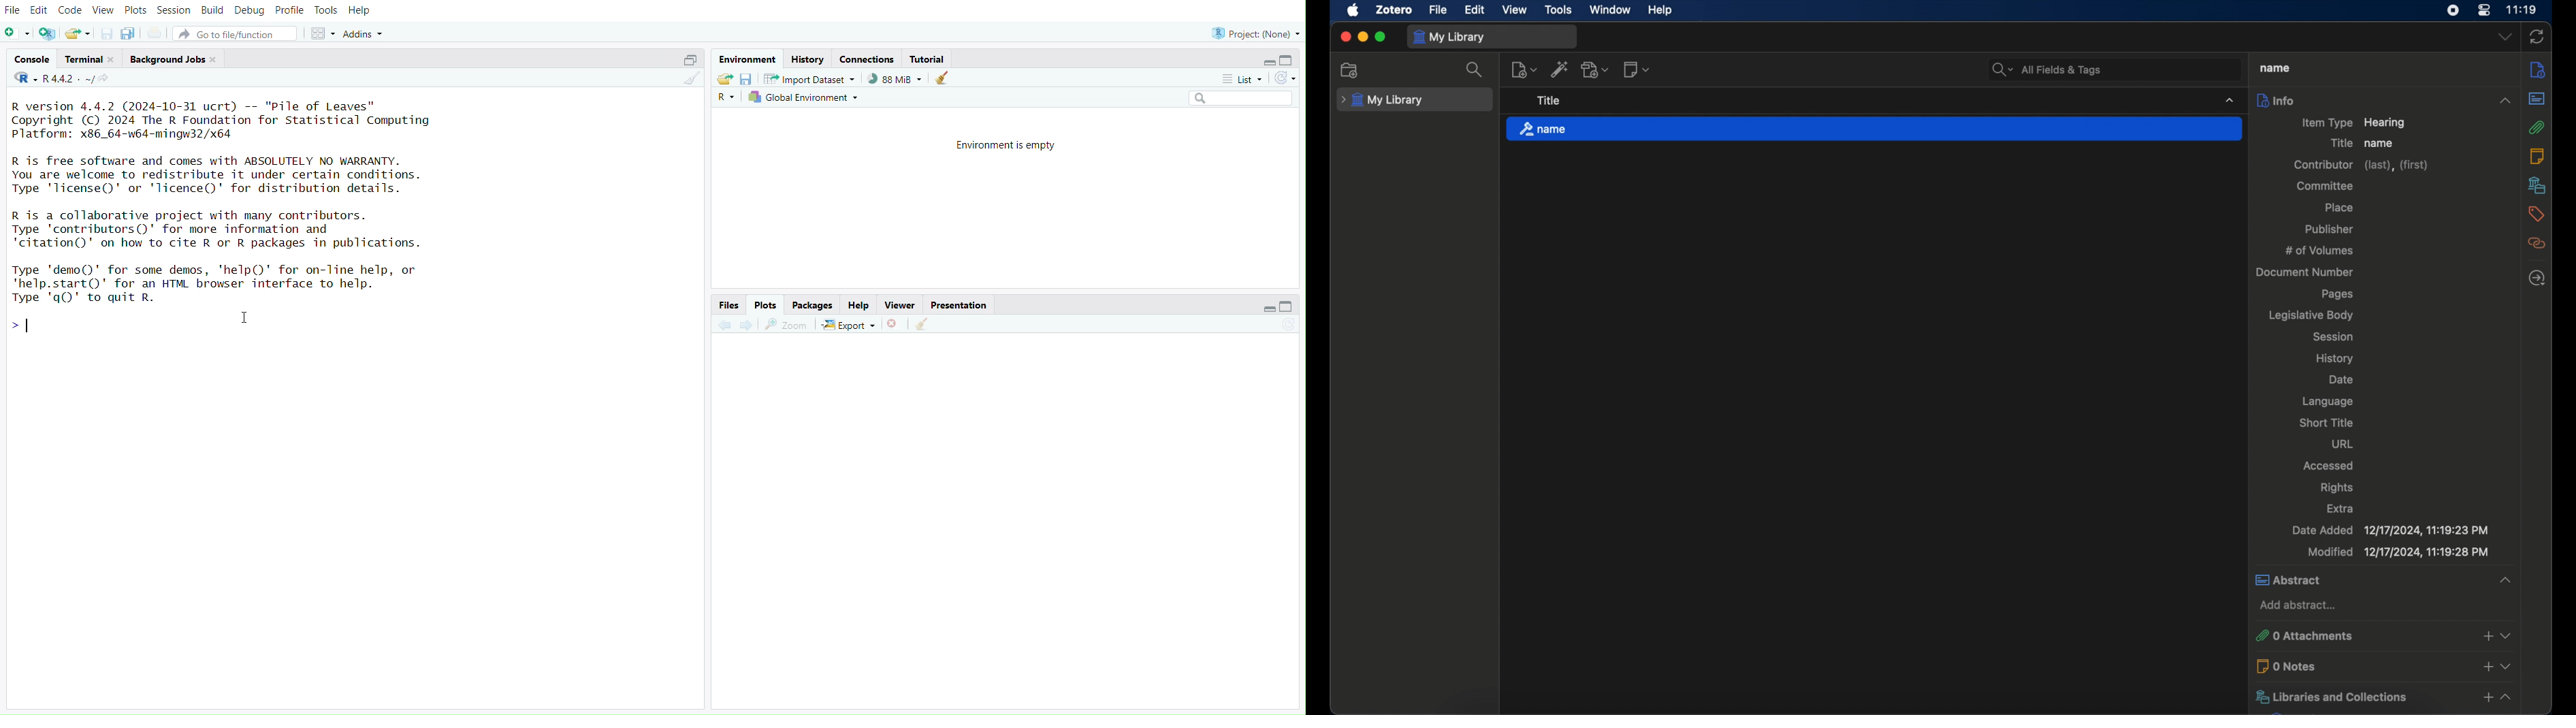 The width and height of the screenshot is (2576, 728). I want to click on List, so click(1243, 80).